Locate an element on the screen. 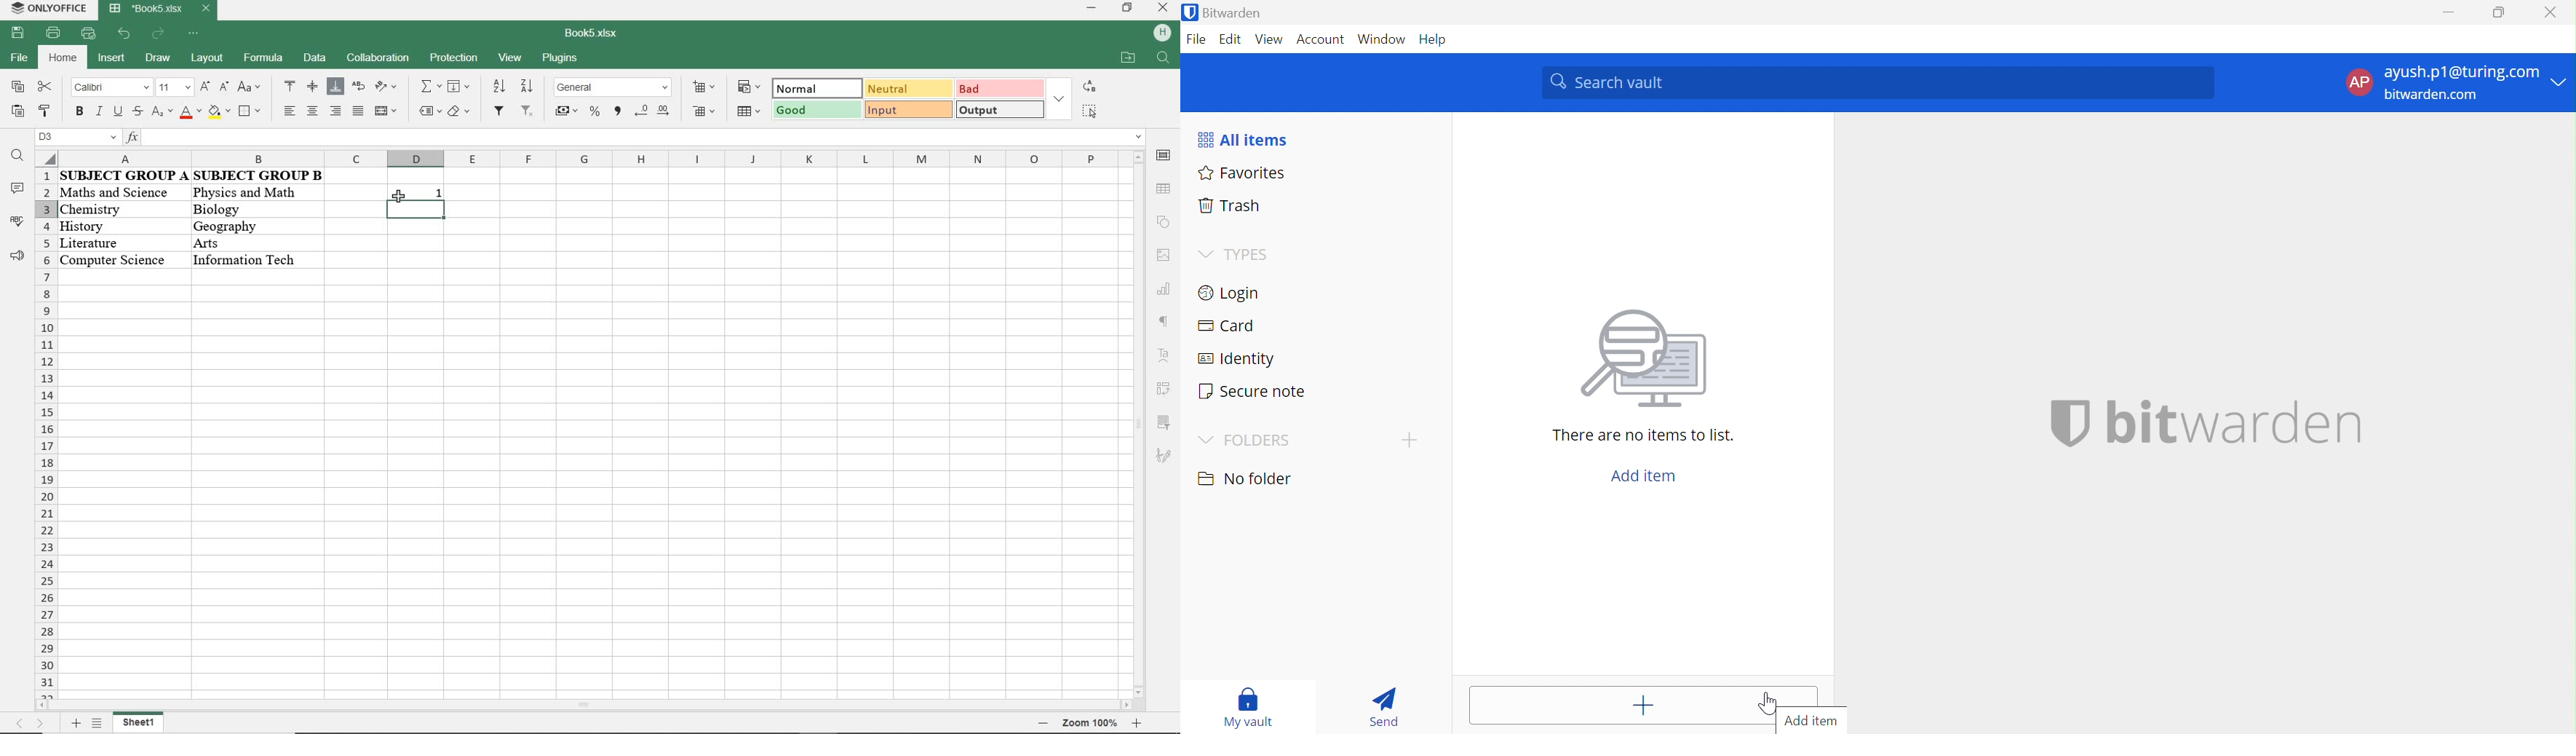  feedback & support is located at coordinates (18, 256).